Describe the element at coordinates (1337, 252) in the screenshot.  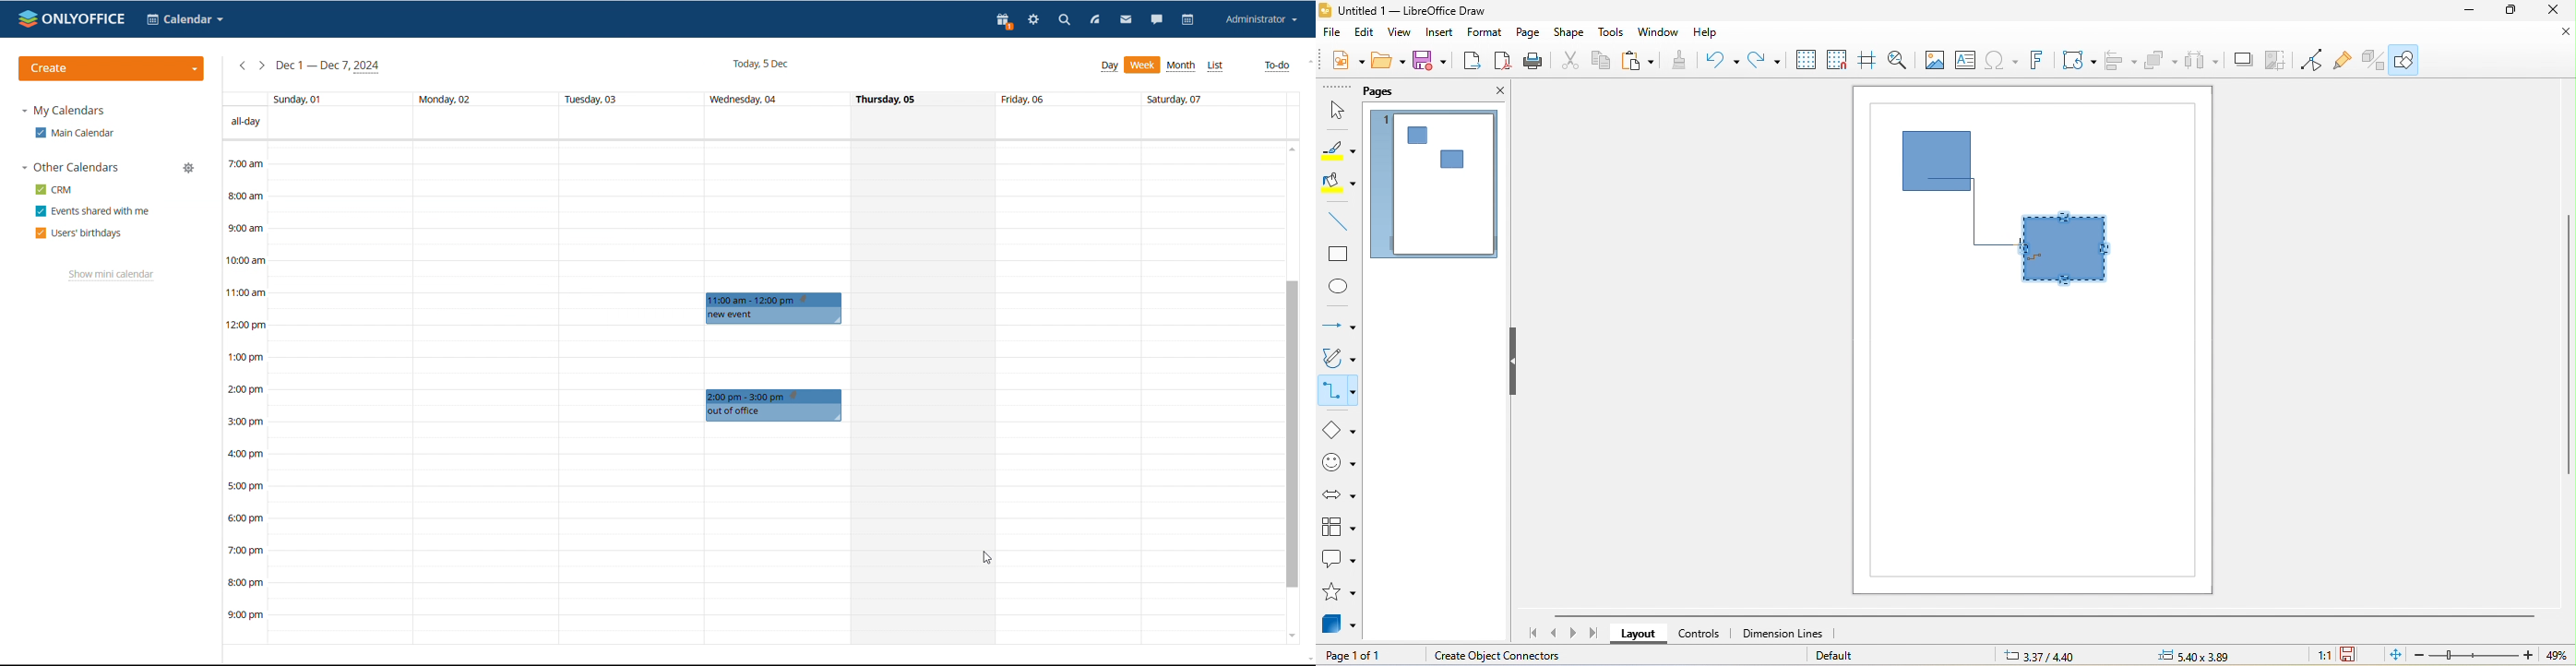
I see `rectangle` at that location.